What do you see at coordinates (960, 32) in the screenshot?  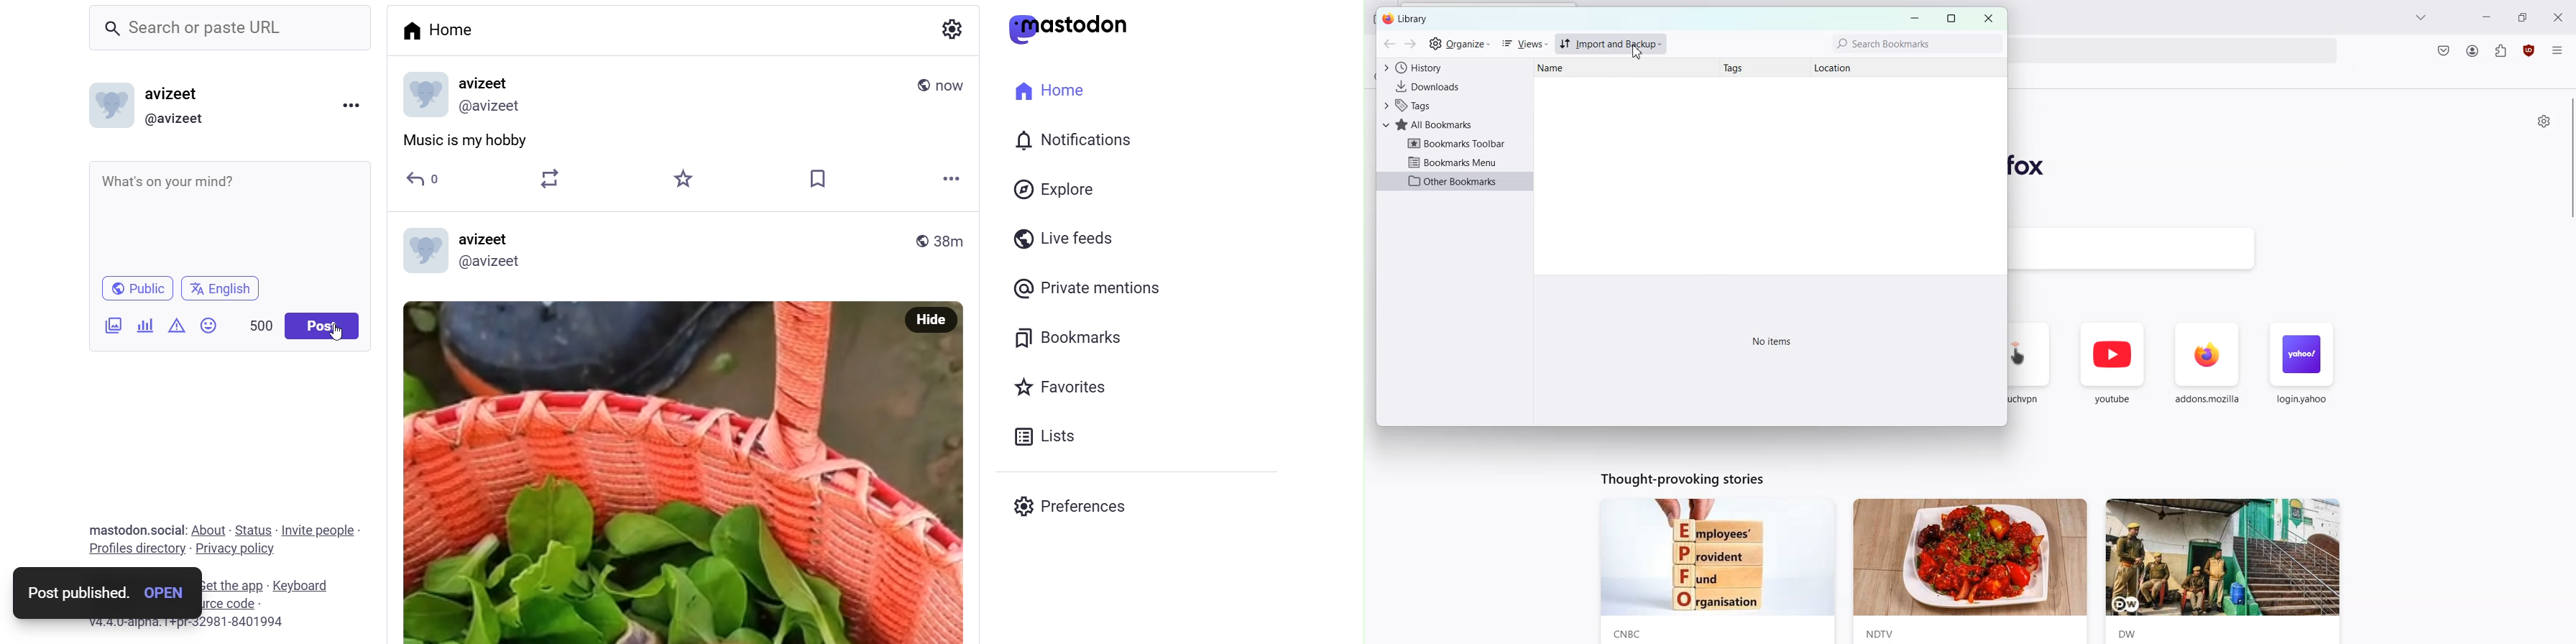 I see `setting` at bounding box center [960, 32].